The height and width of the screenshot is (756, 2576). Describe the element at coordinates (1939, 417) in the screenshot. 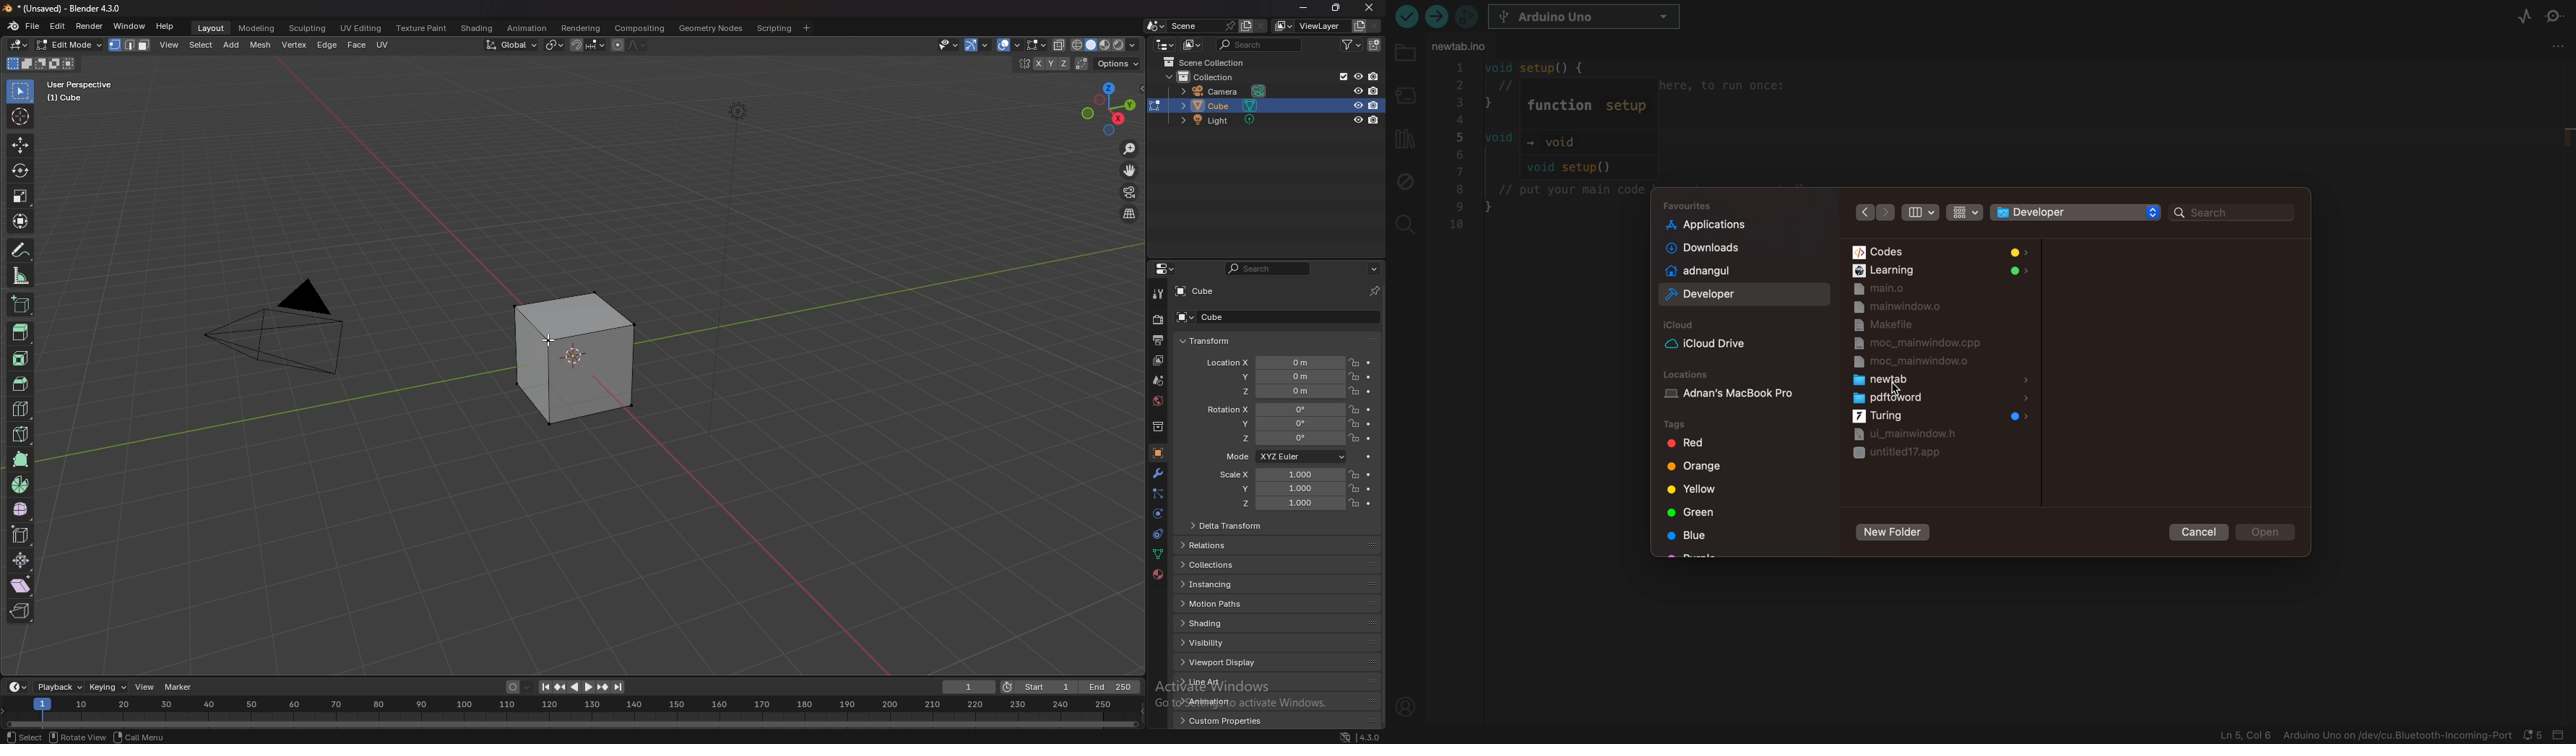

I see `turing` at that location.